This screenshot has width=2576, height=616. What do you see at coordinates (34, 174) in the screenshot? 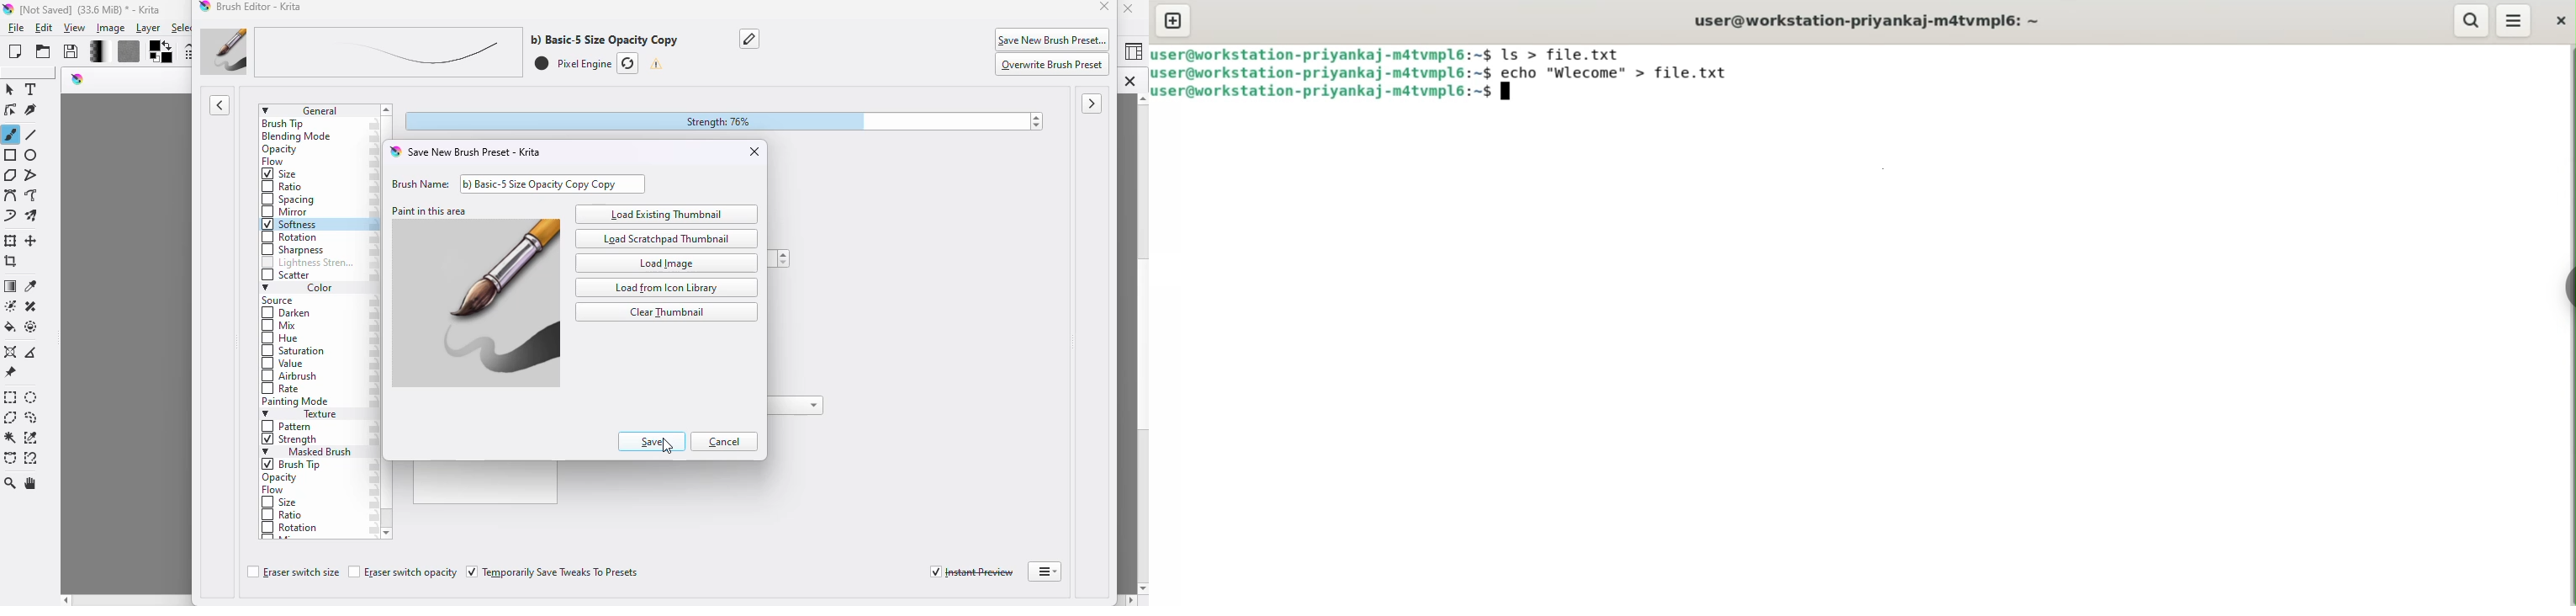
I see `polyline tool` at bounding box center [34, 174].